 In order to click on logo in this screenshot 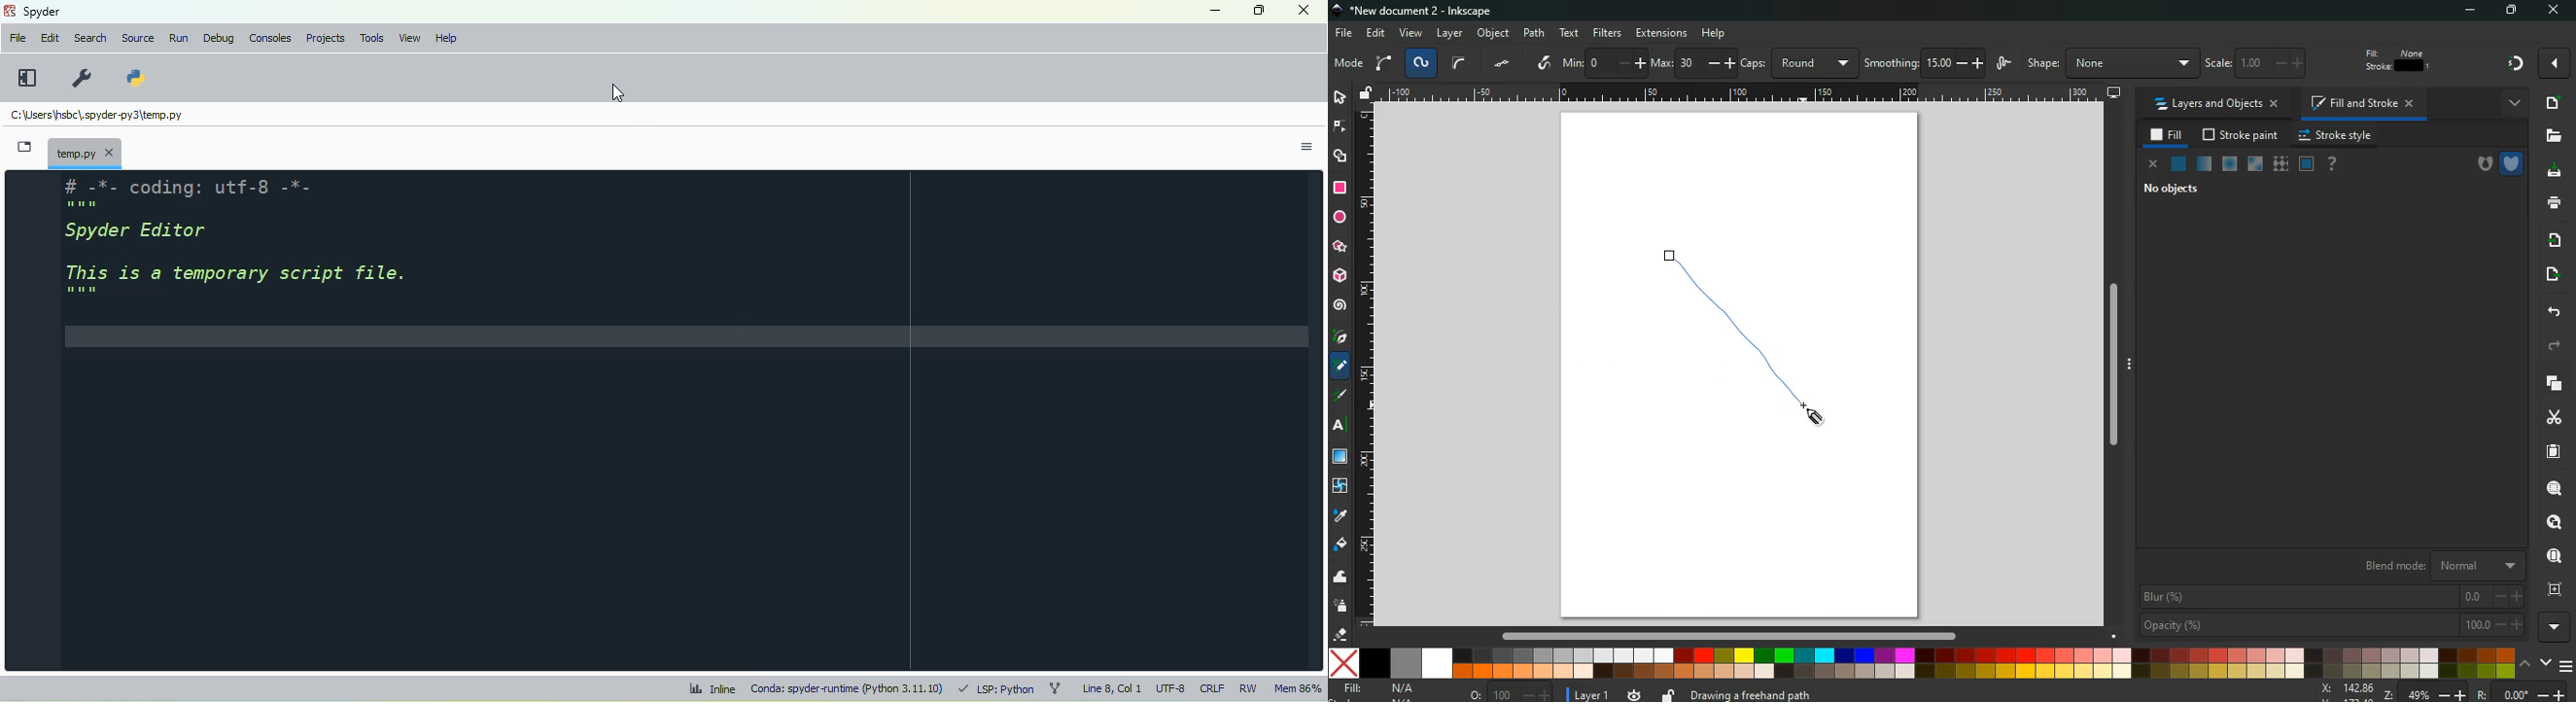, I will do `click(10, 10)`.